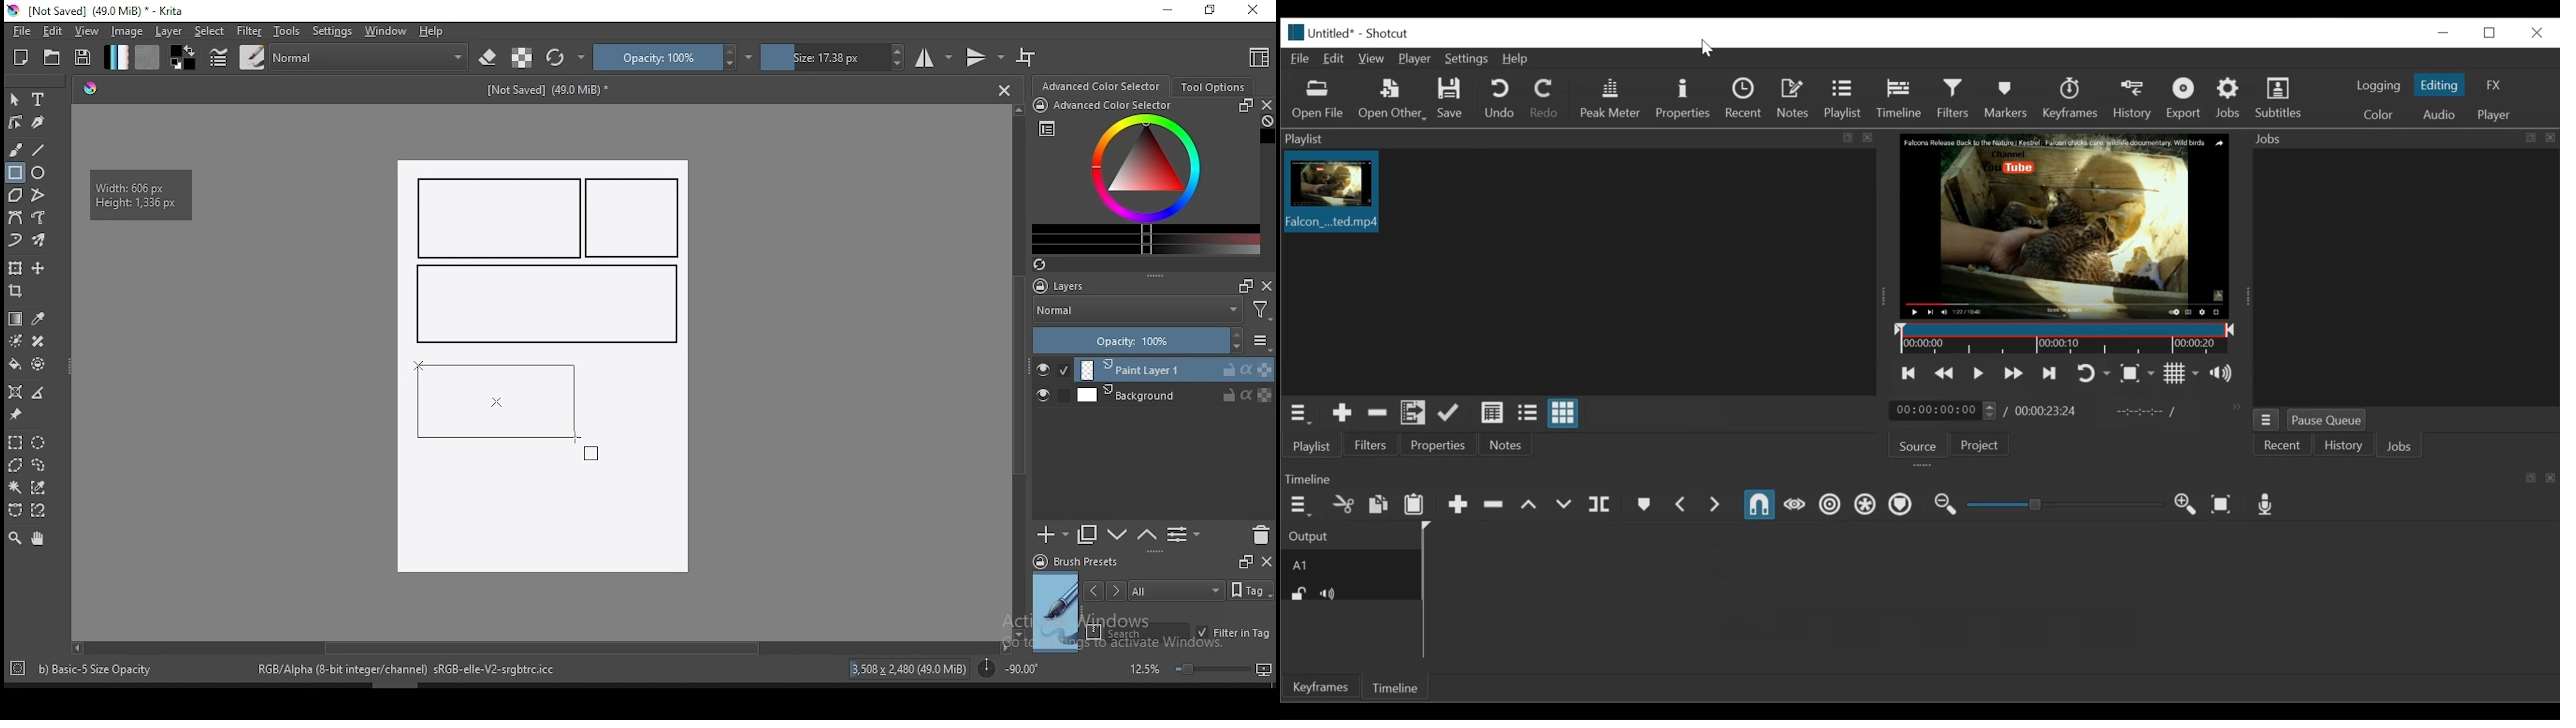 This screenshot has height=728, width=2576. I want to click on polygon tool, so click(14, 195).